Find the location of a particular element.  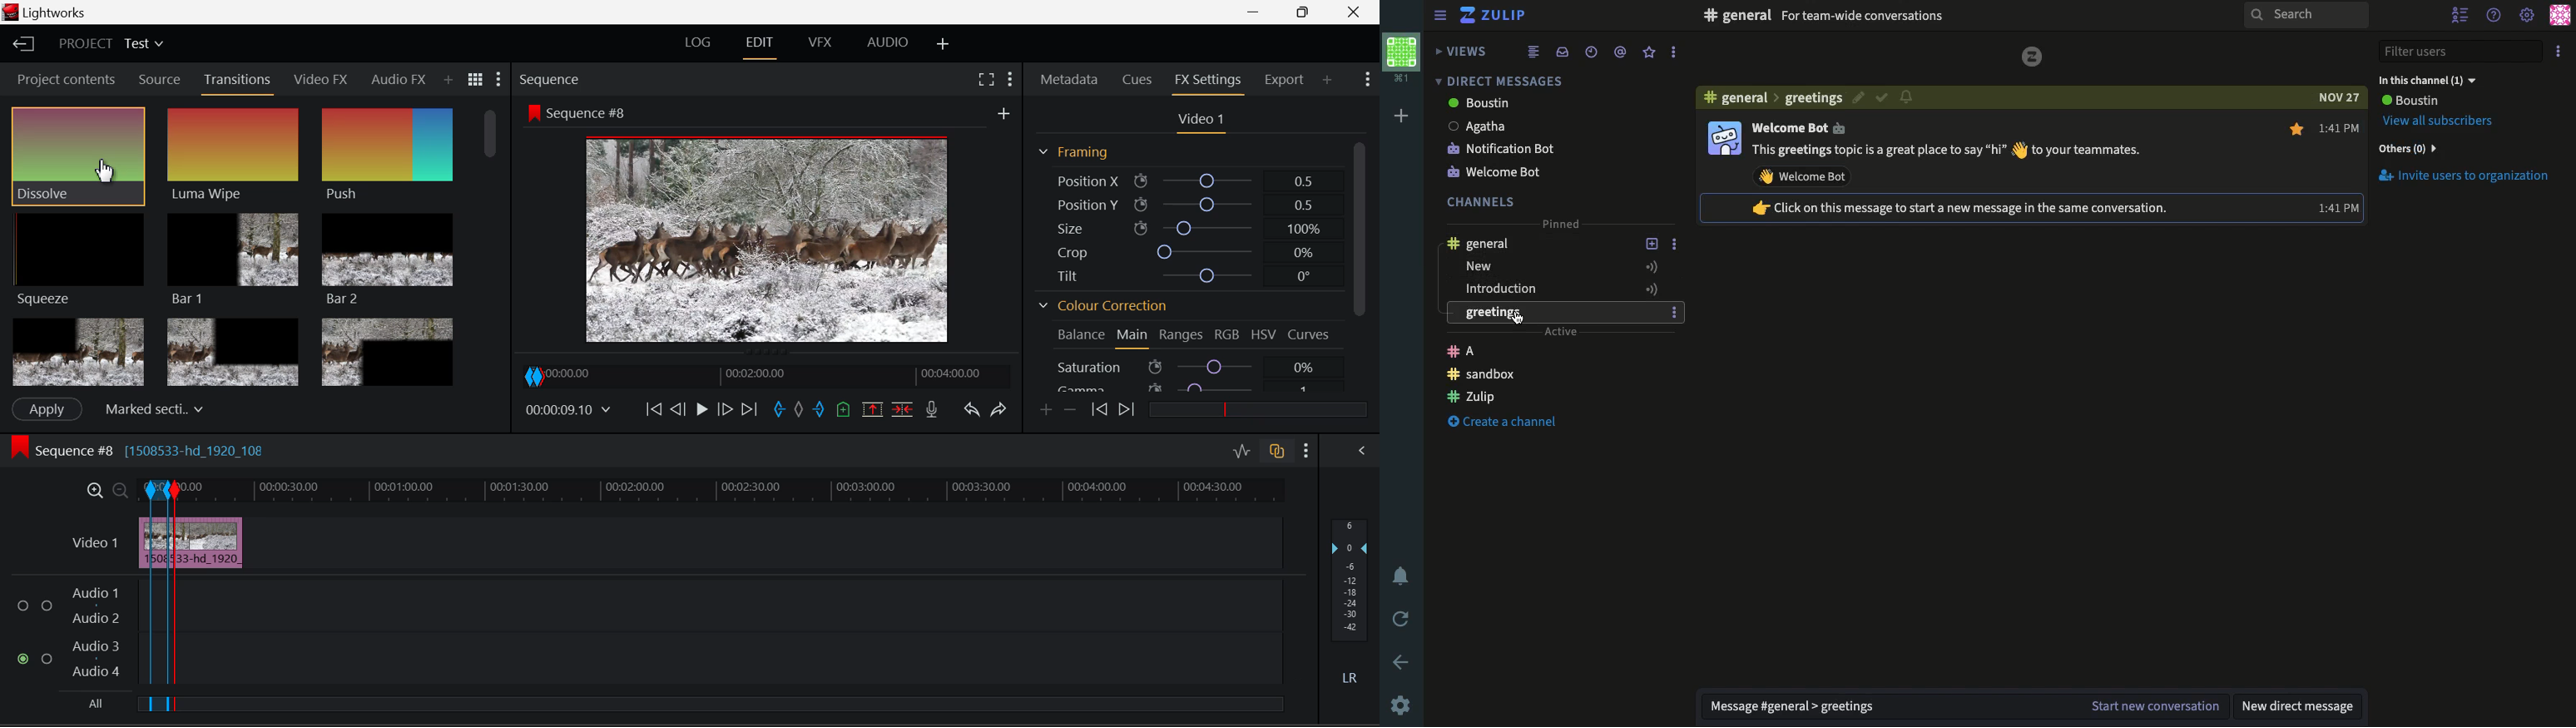

Filter users is located at coordinates (2461, 52).